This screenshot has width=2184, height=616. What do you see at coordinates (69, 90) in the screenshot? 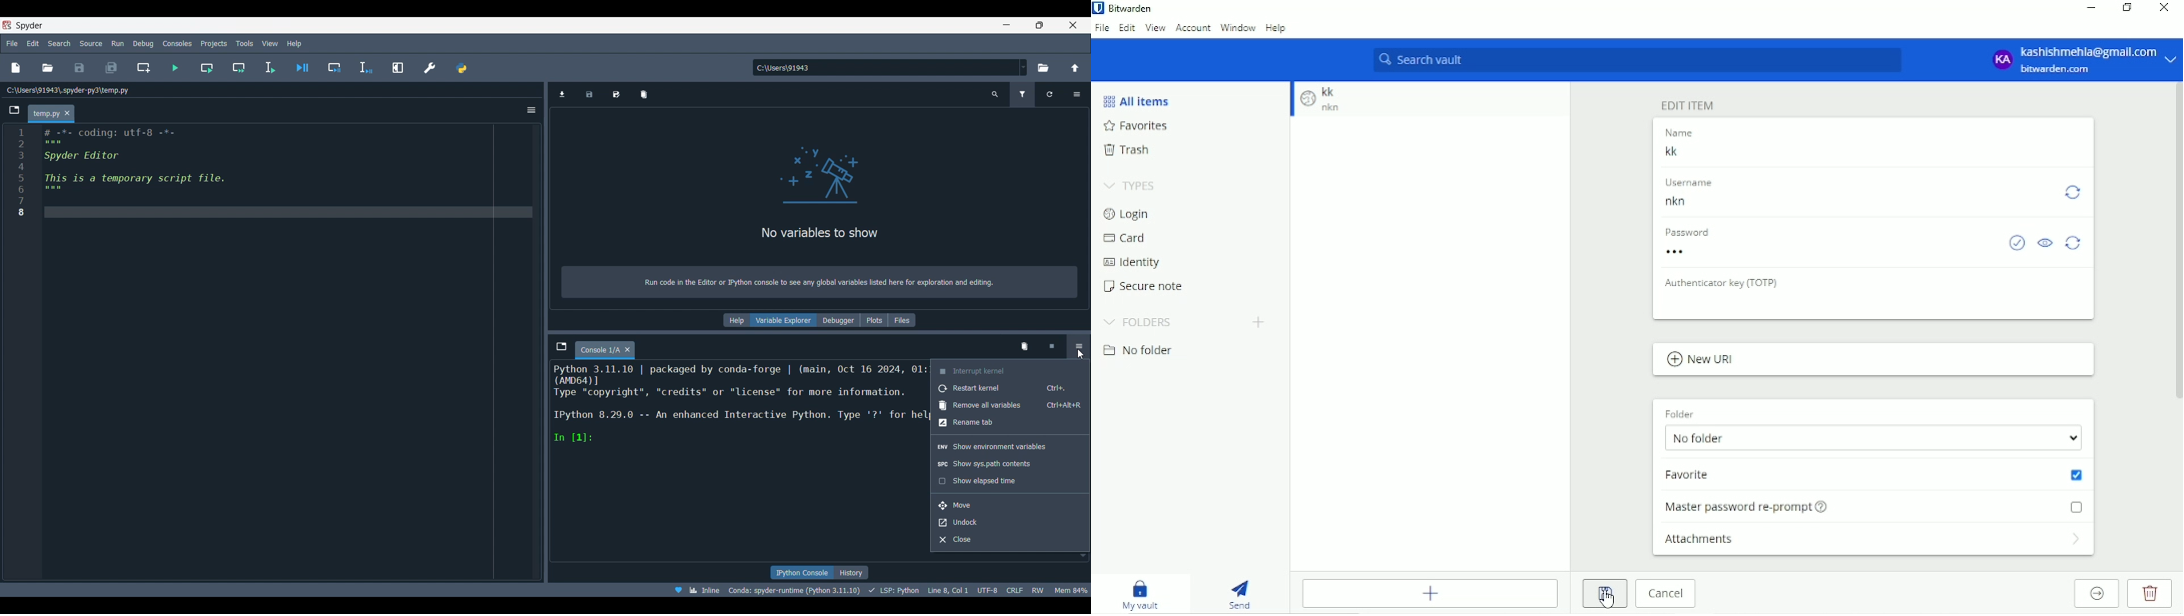
I see `File location` at bounding box center [69, 90].